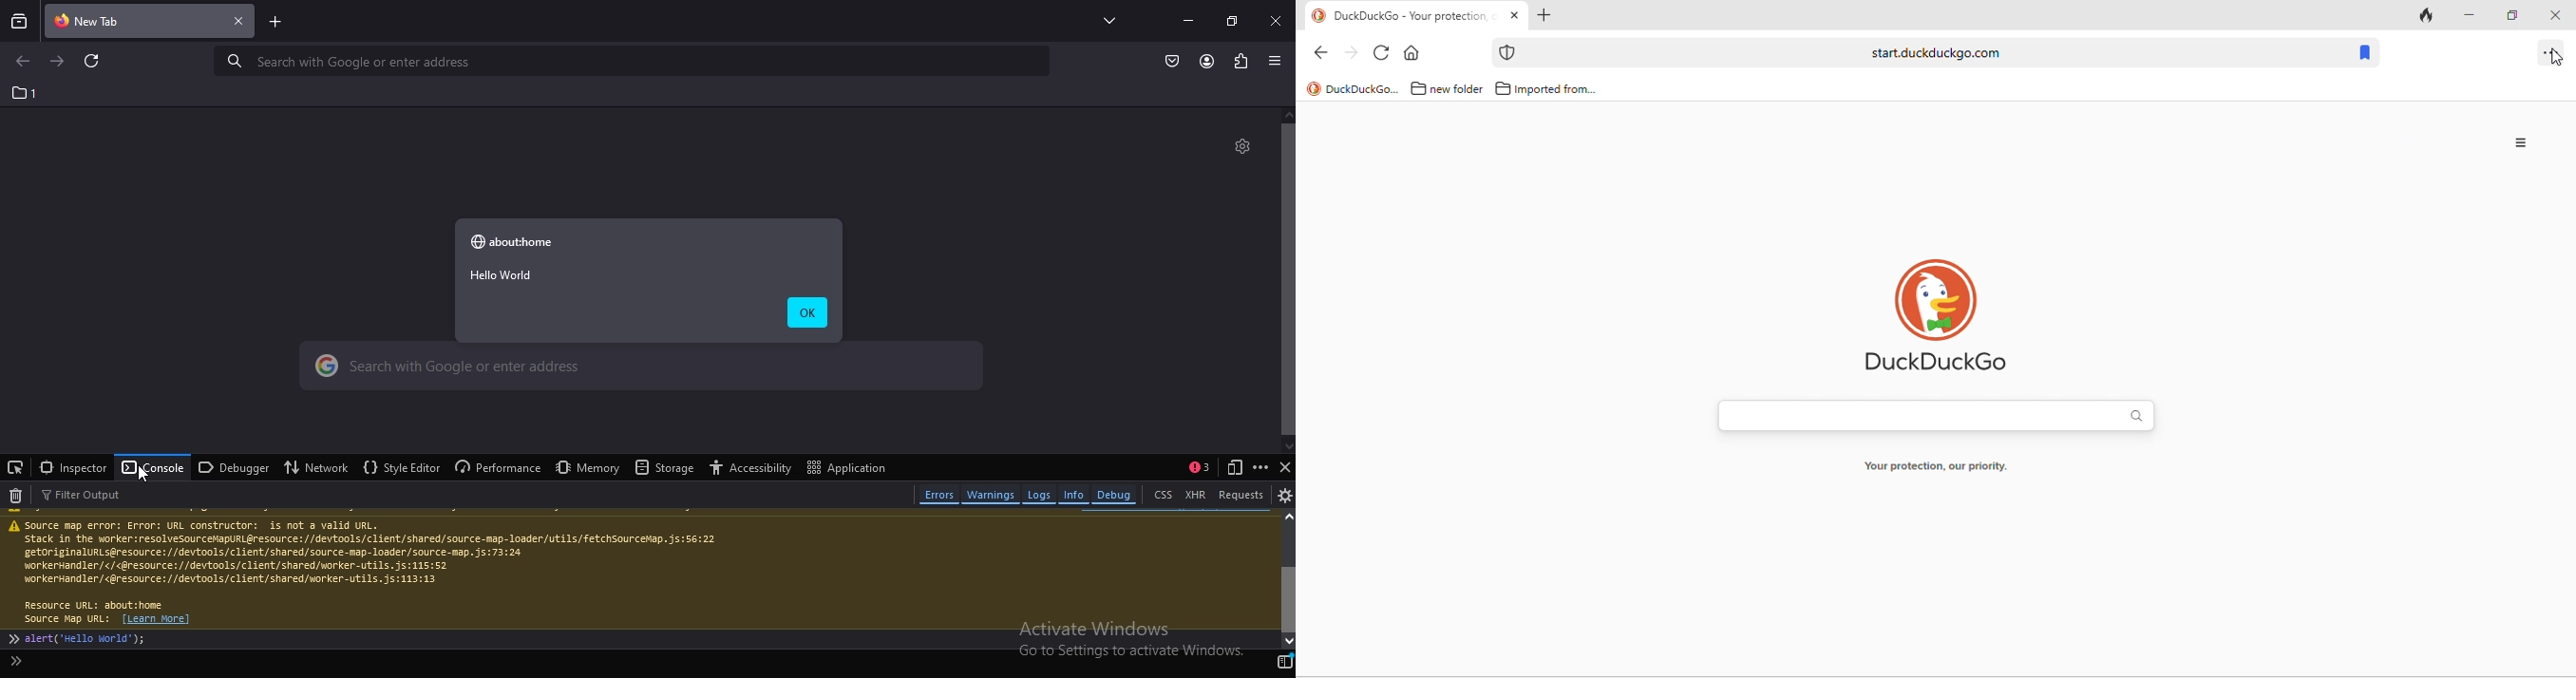  Describe the element at coordinates (275, 21) in the screenshot. I see `new tab` at that location.